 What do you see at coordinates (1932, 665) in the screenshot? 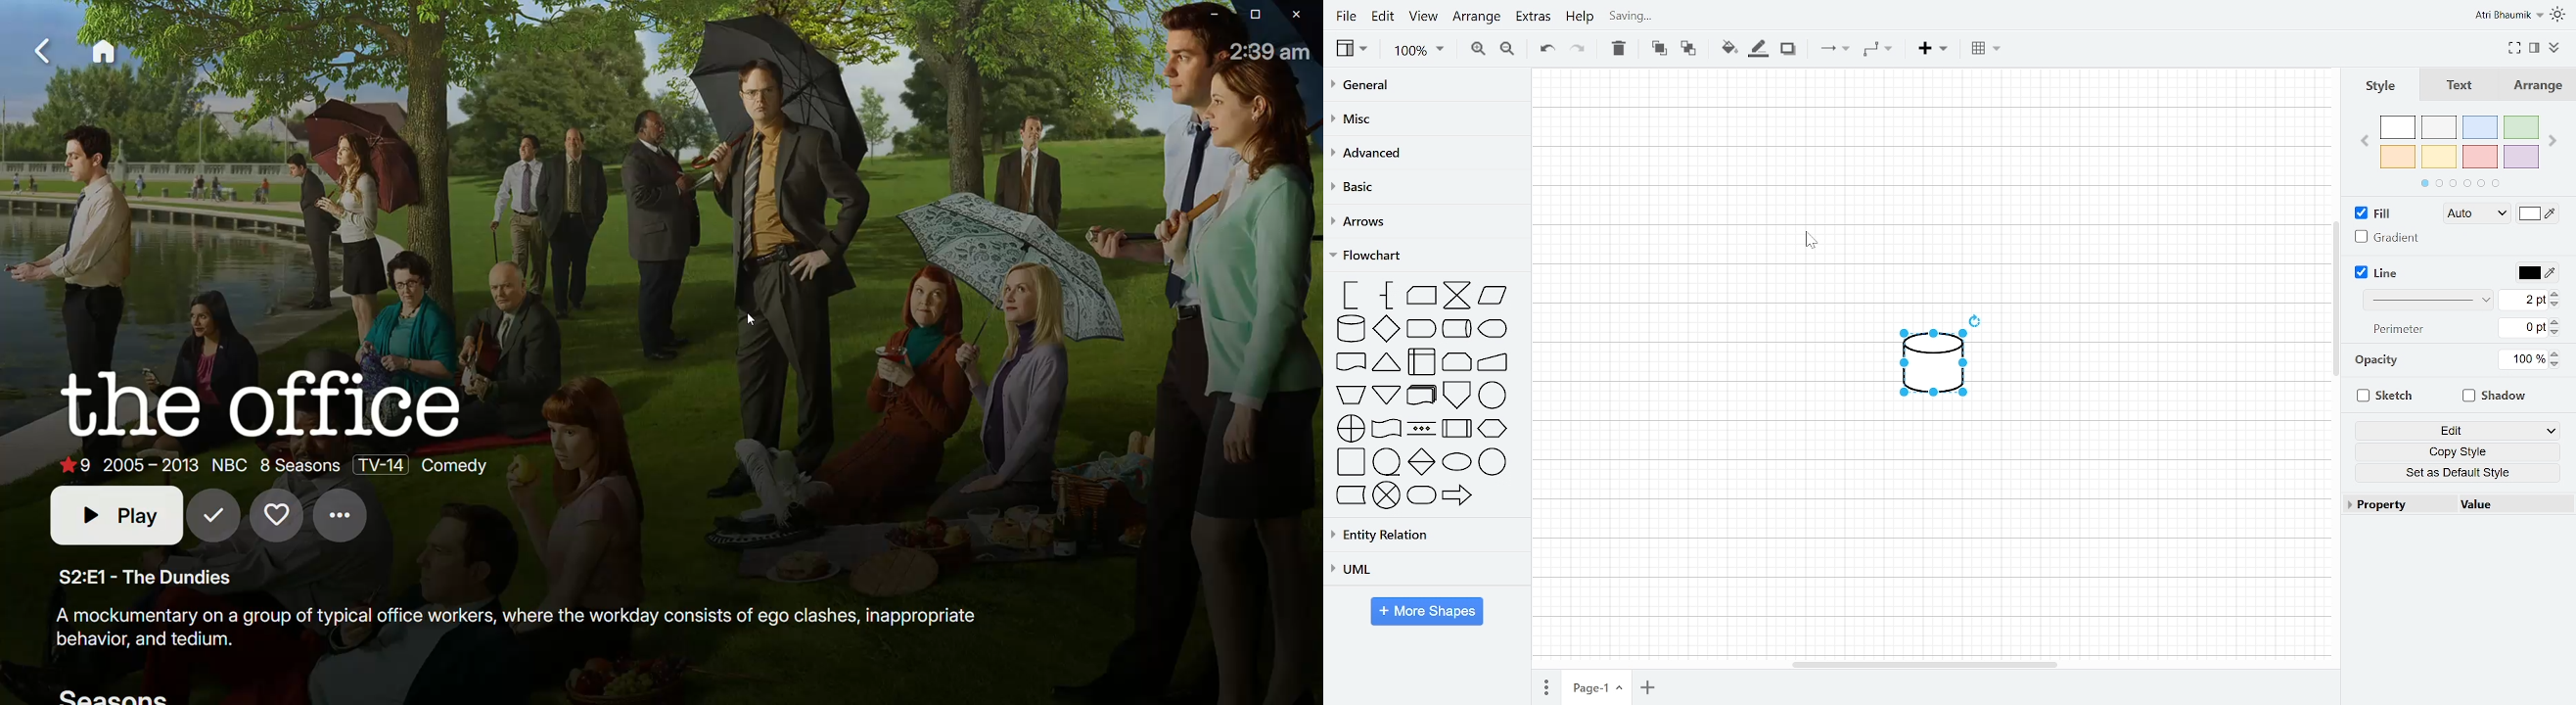
I see `horizontal scrollbar` at bounding box center [1932, 665].